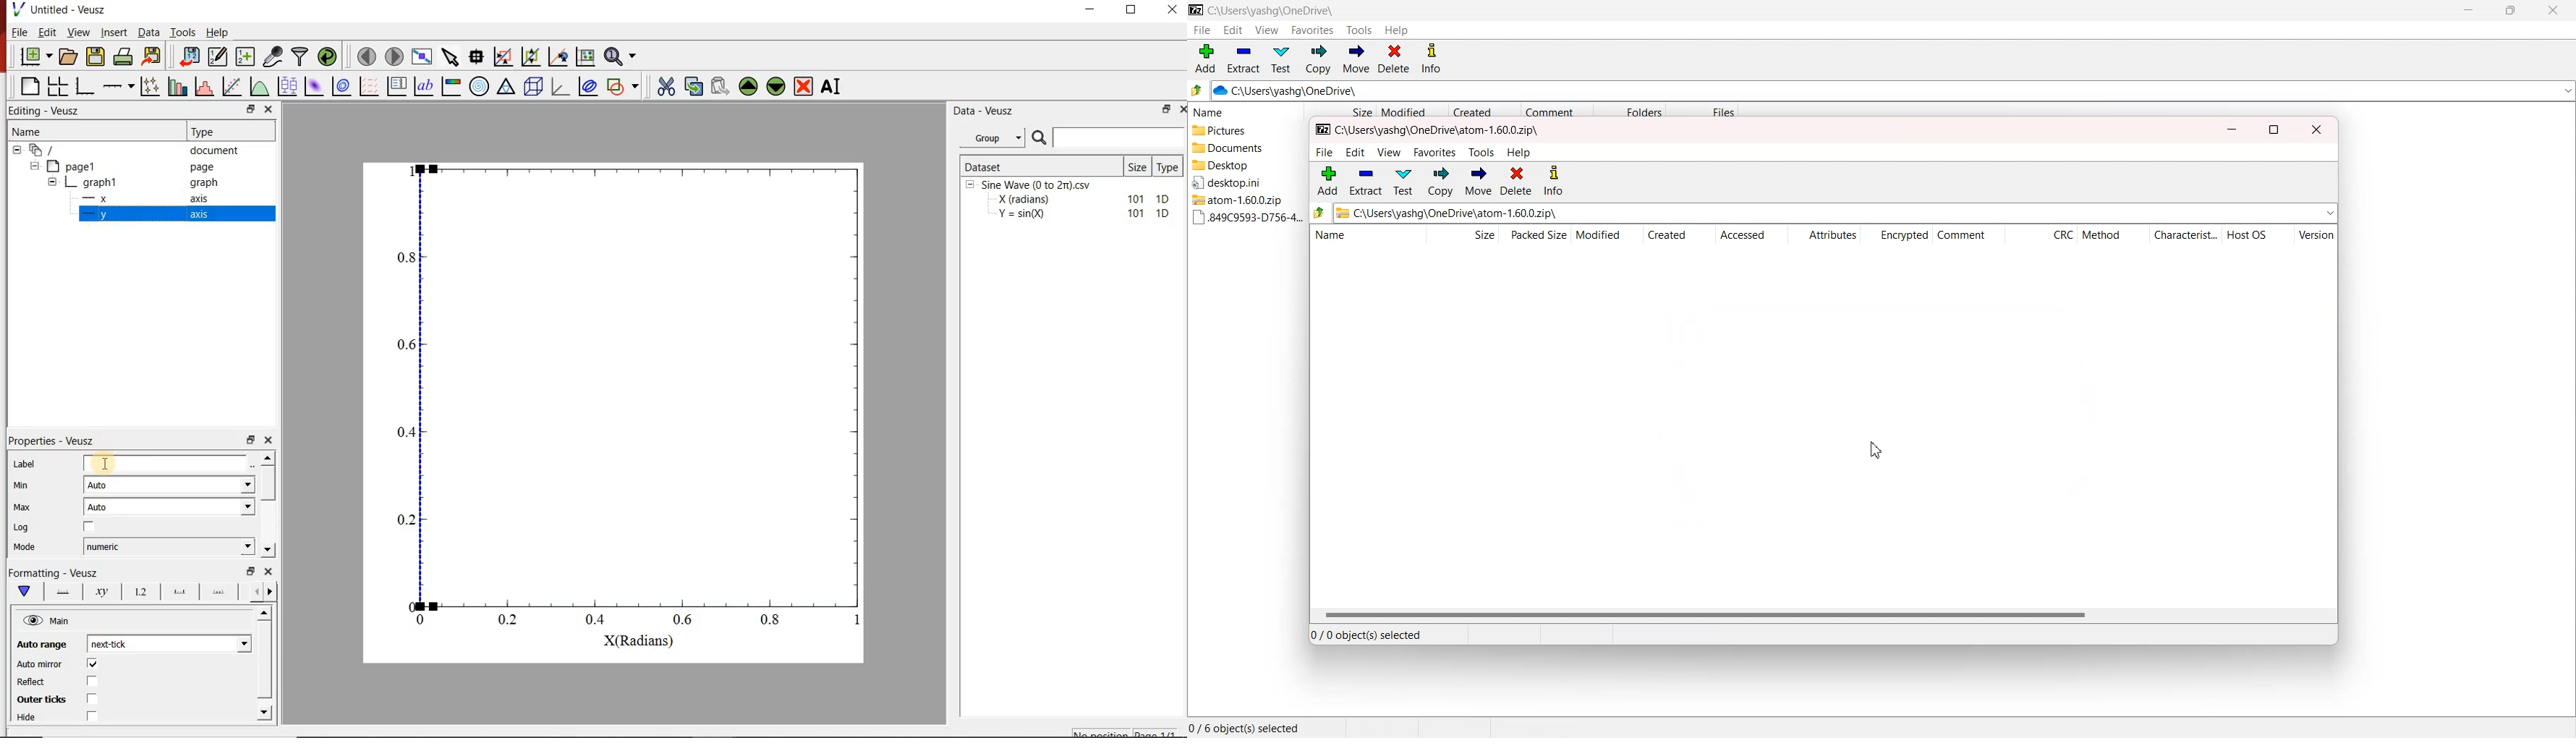  I want to click on Label, so click(25, 464).